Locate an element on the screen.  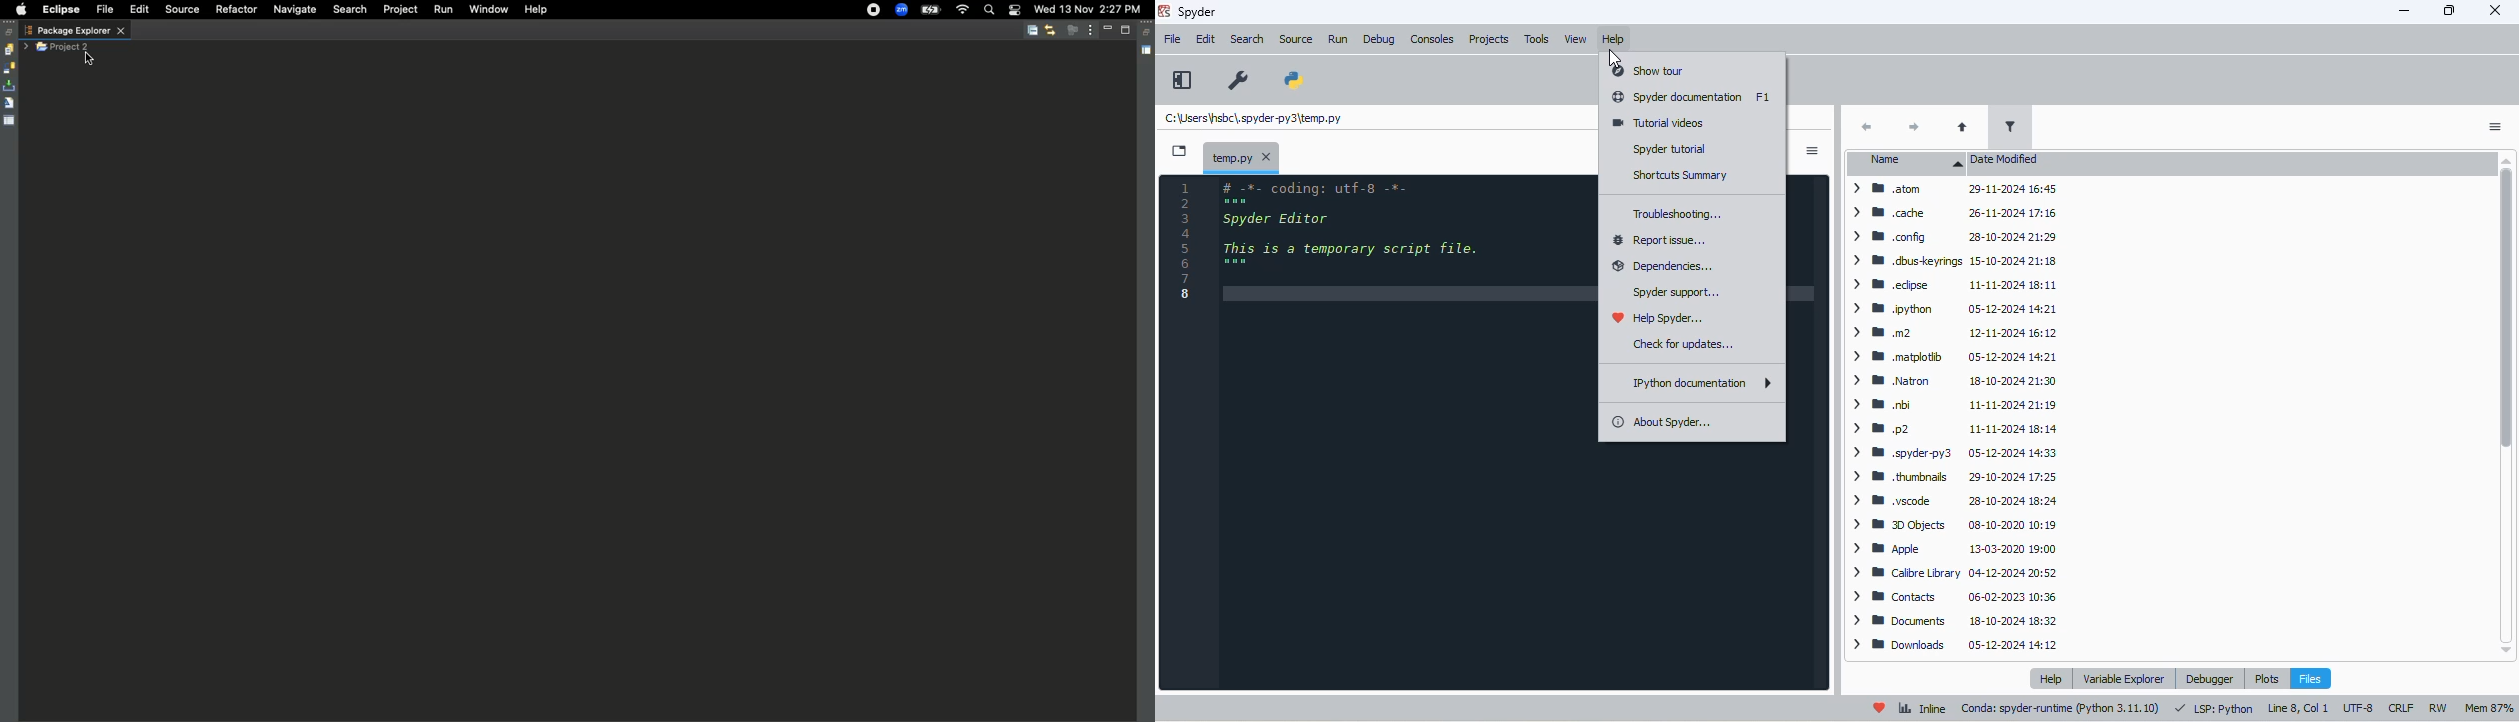
mem 87% is located at coordinates (2490, 710).